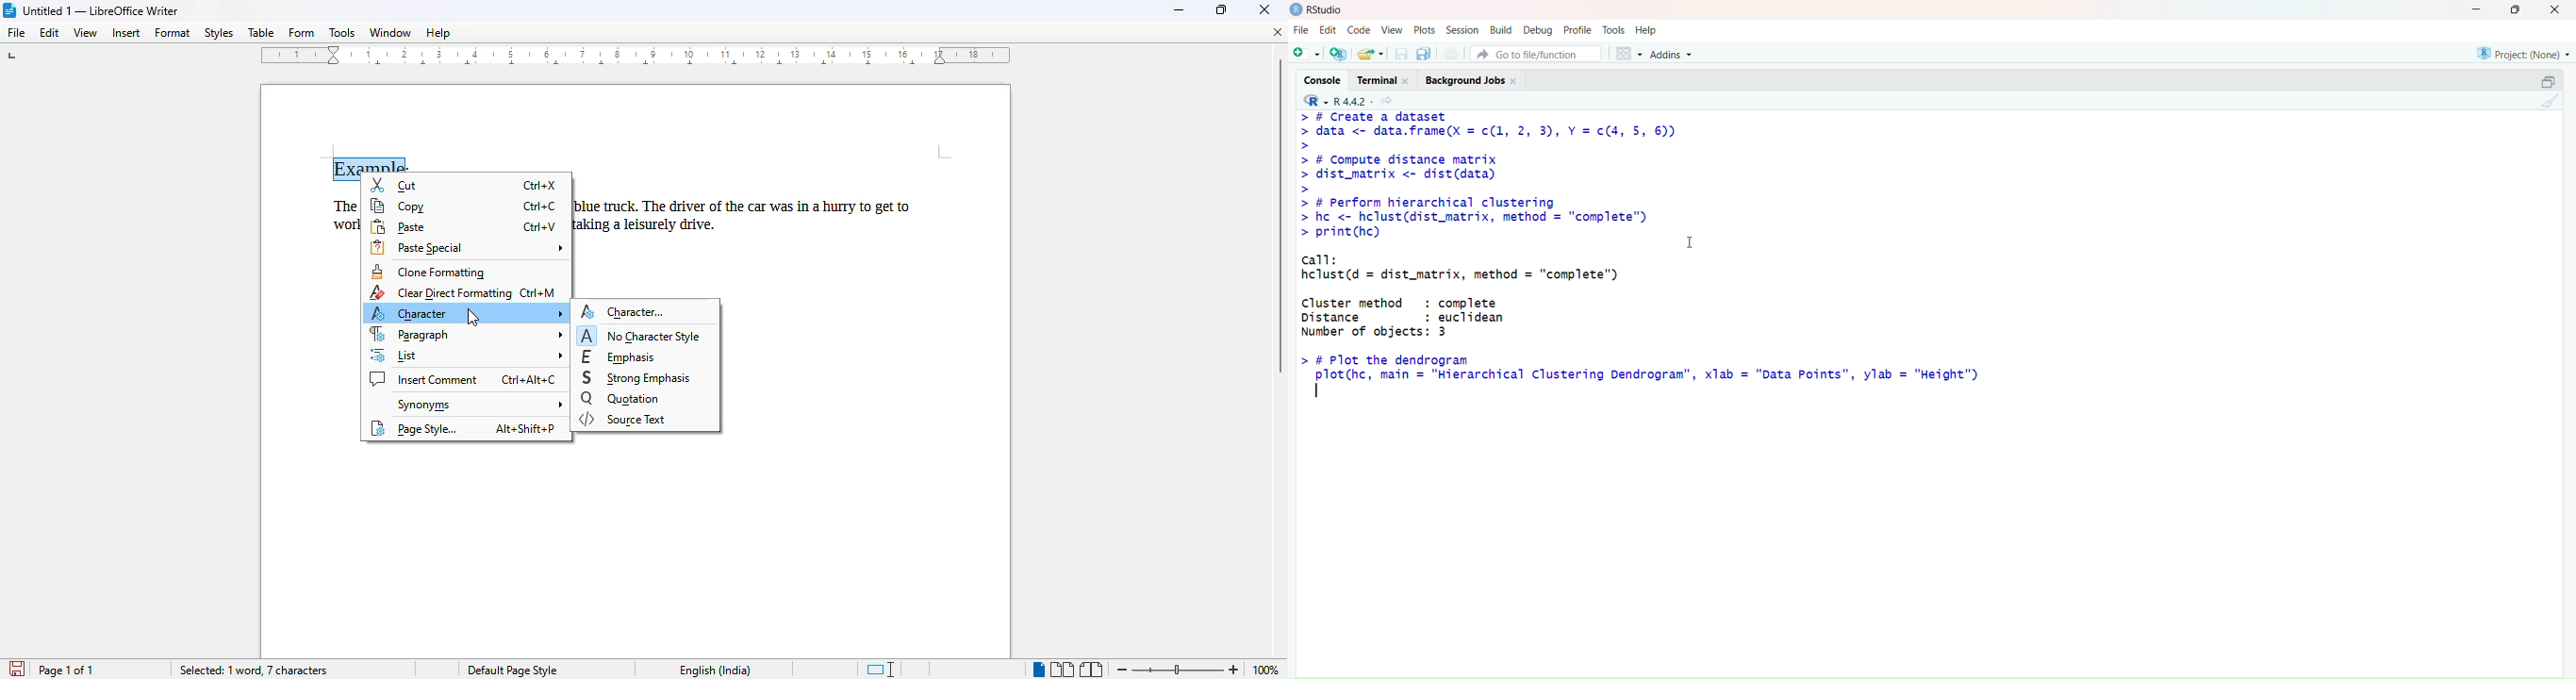  Describe the element at coordinates (12, 58) in the screenshot. I see `tab stop` at that location.